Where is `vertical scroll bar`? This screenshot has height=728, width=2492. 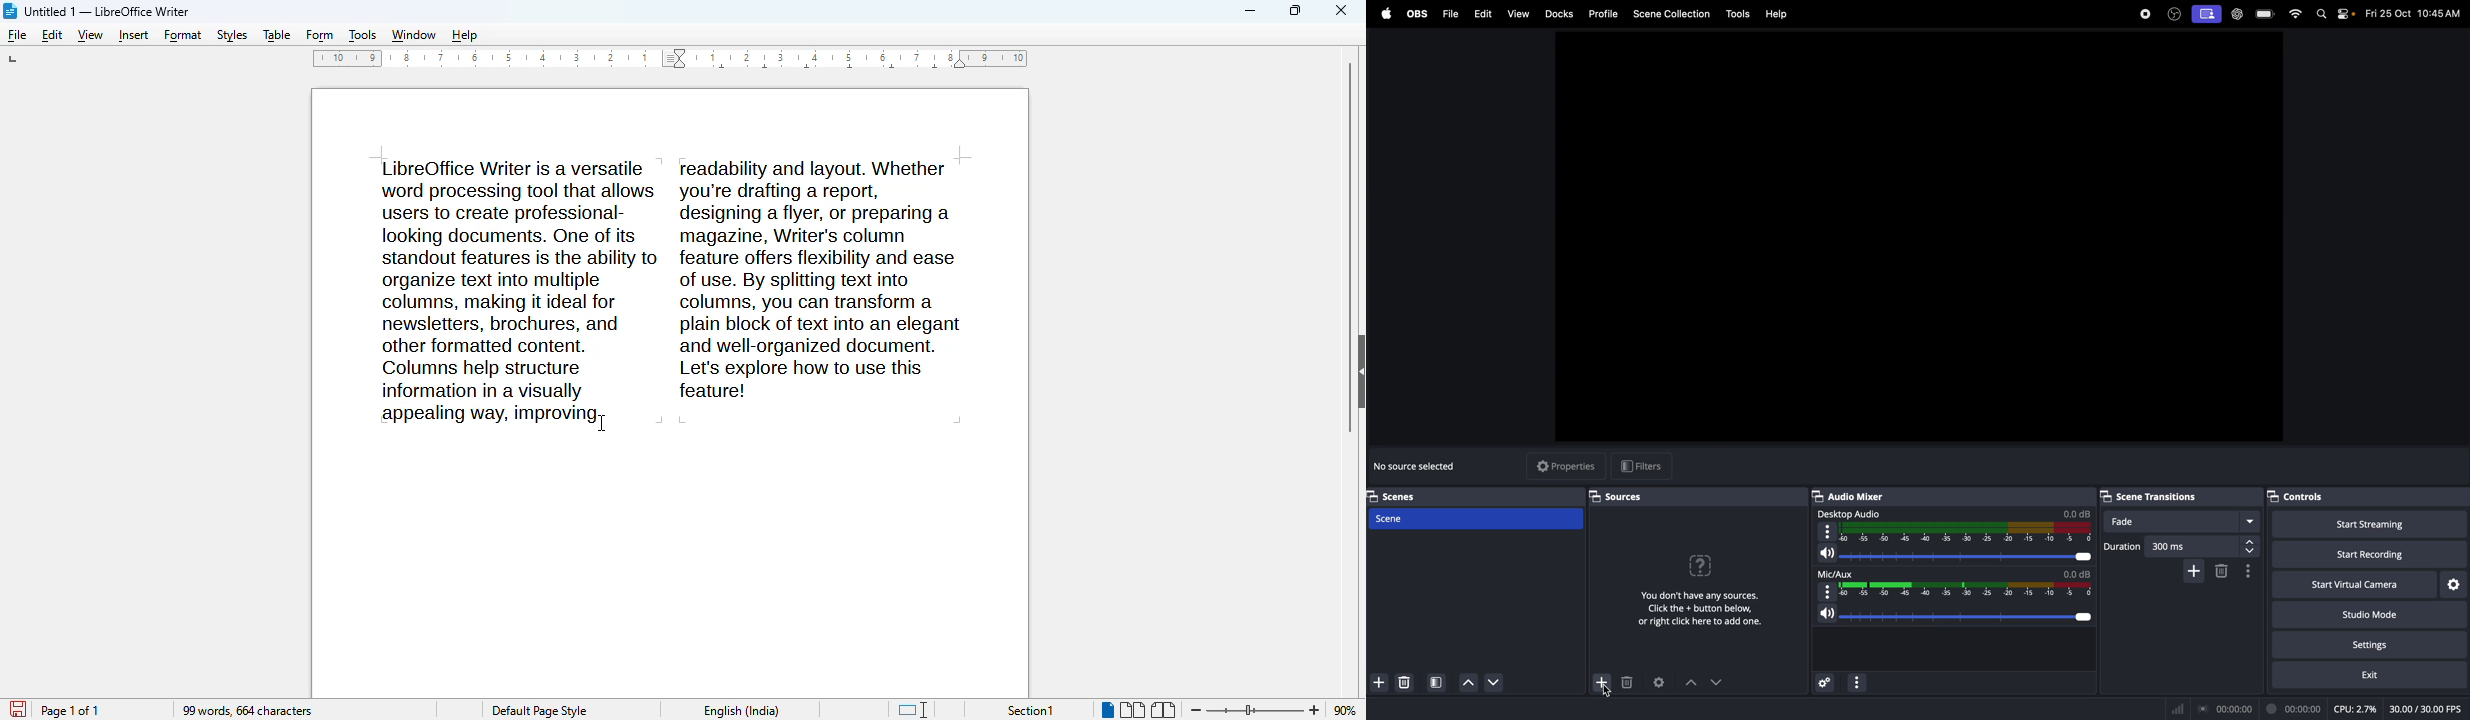 vertical scroll bar is located at coordinates (1342, 245).